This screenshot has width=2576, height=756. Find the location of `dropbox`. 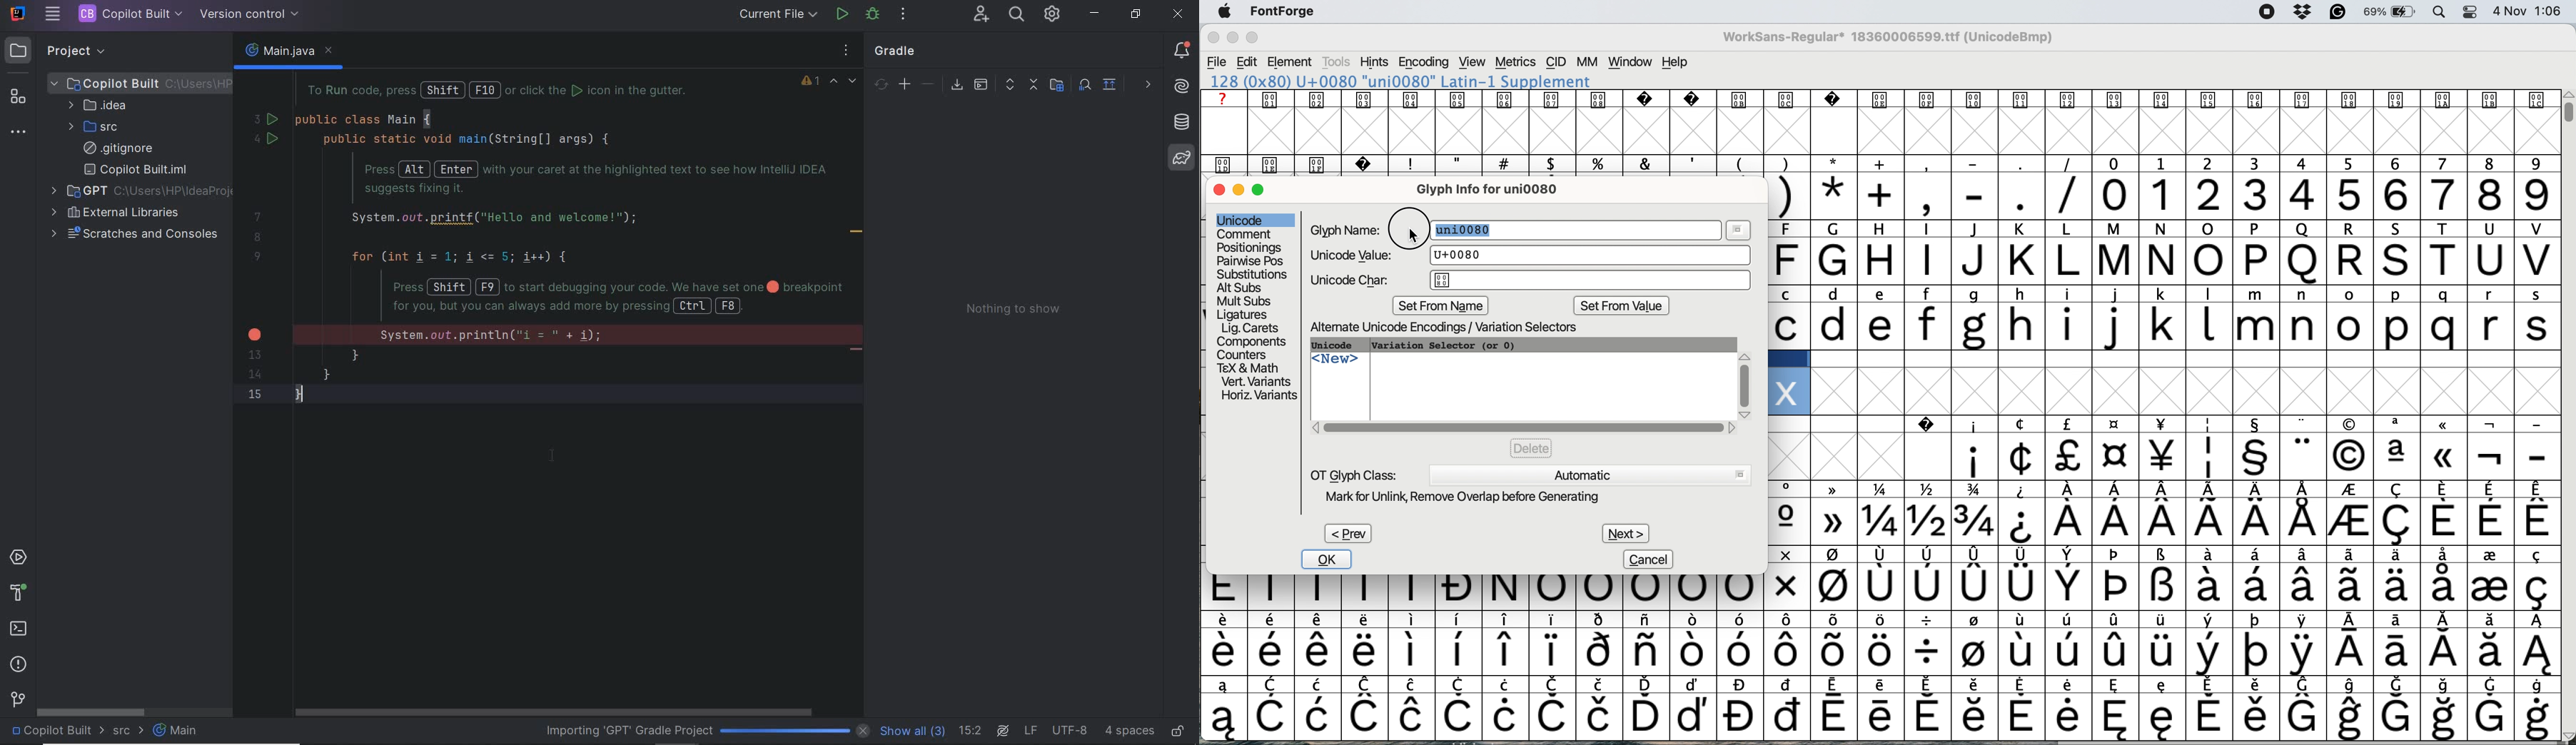

dropbox is located at coordinates (2302, 12).